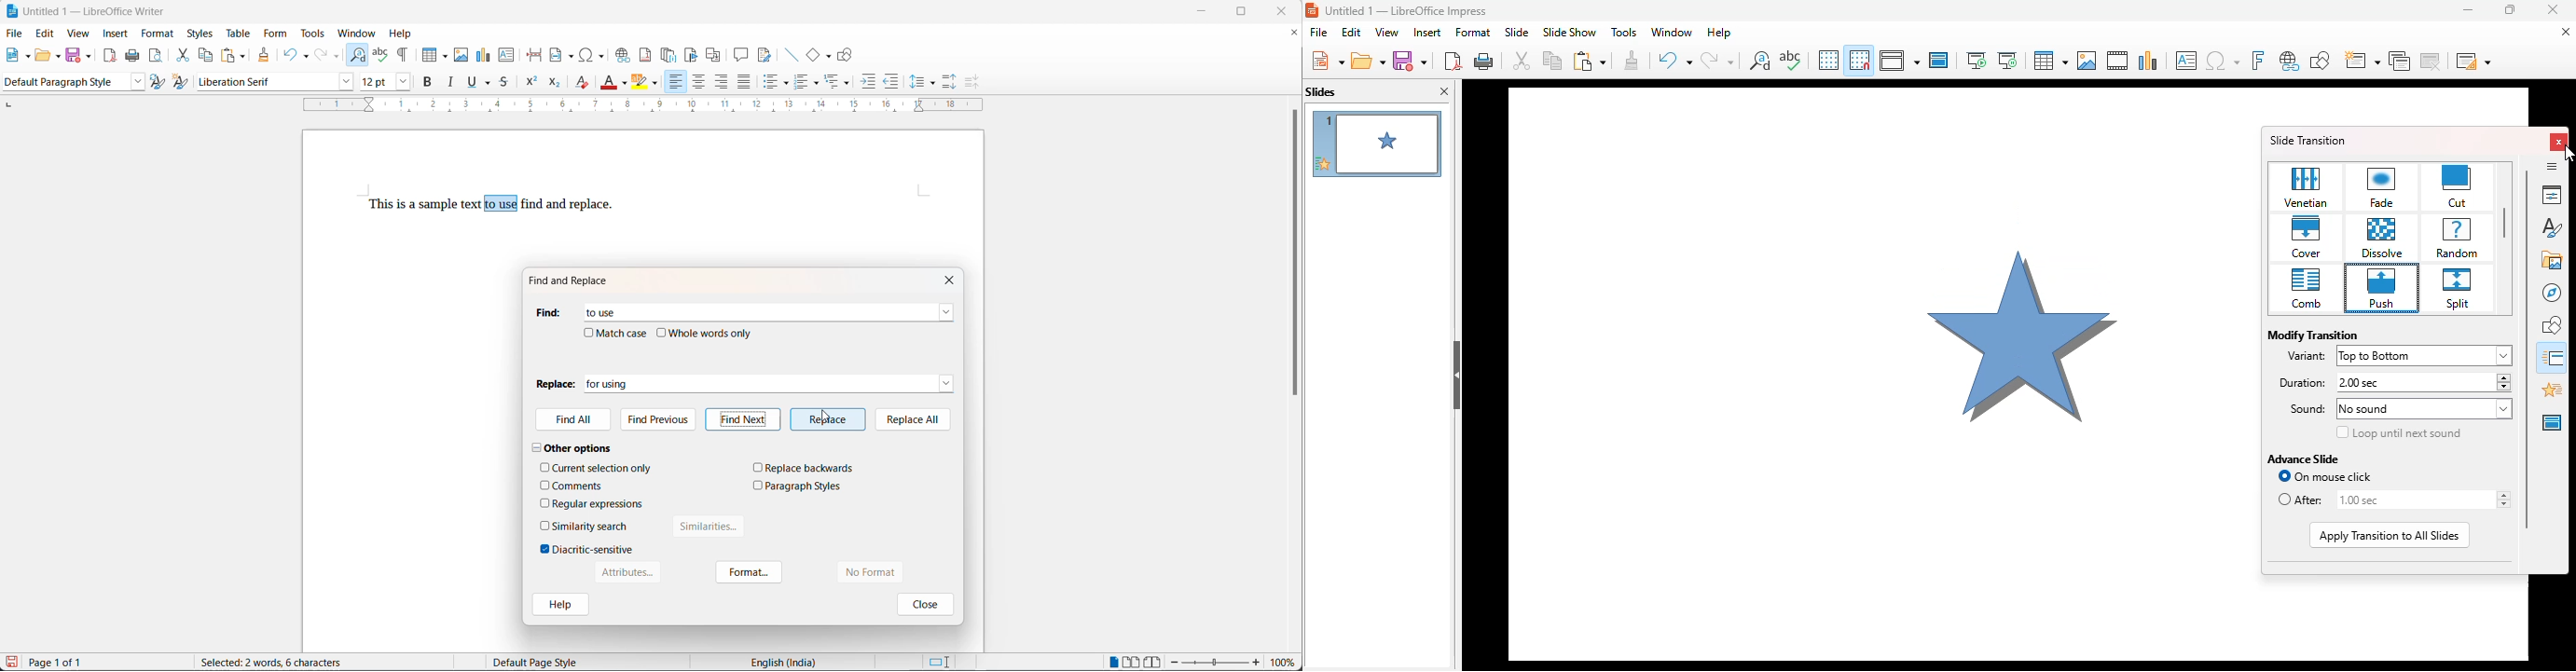 The image size is (2576, 672). Describe the element at coordinates (923, 603) in the screenshot. I see `close` at that location.